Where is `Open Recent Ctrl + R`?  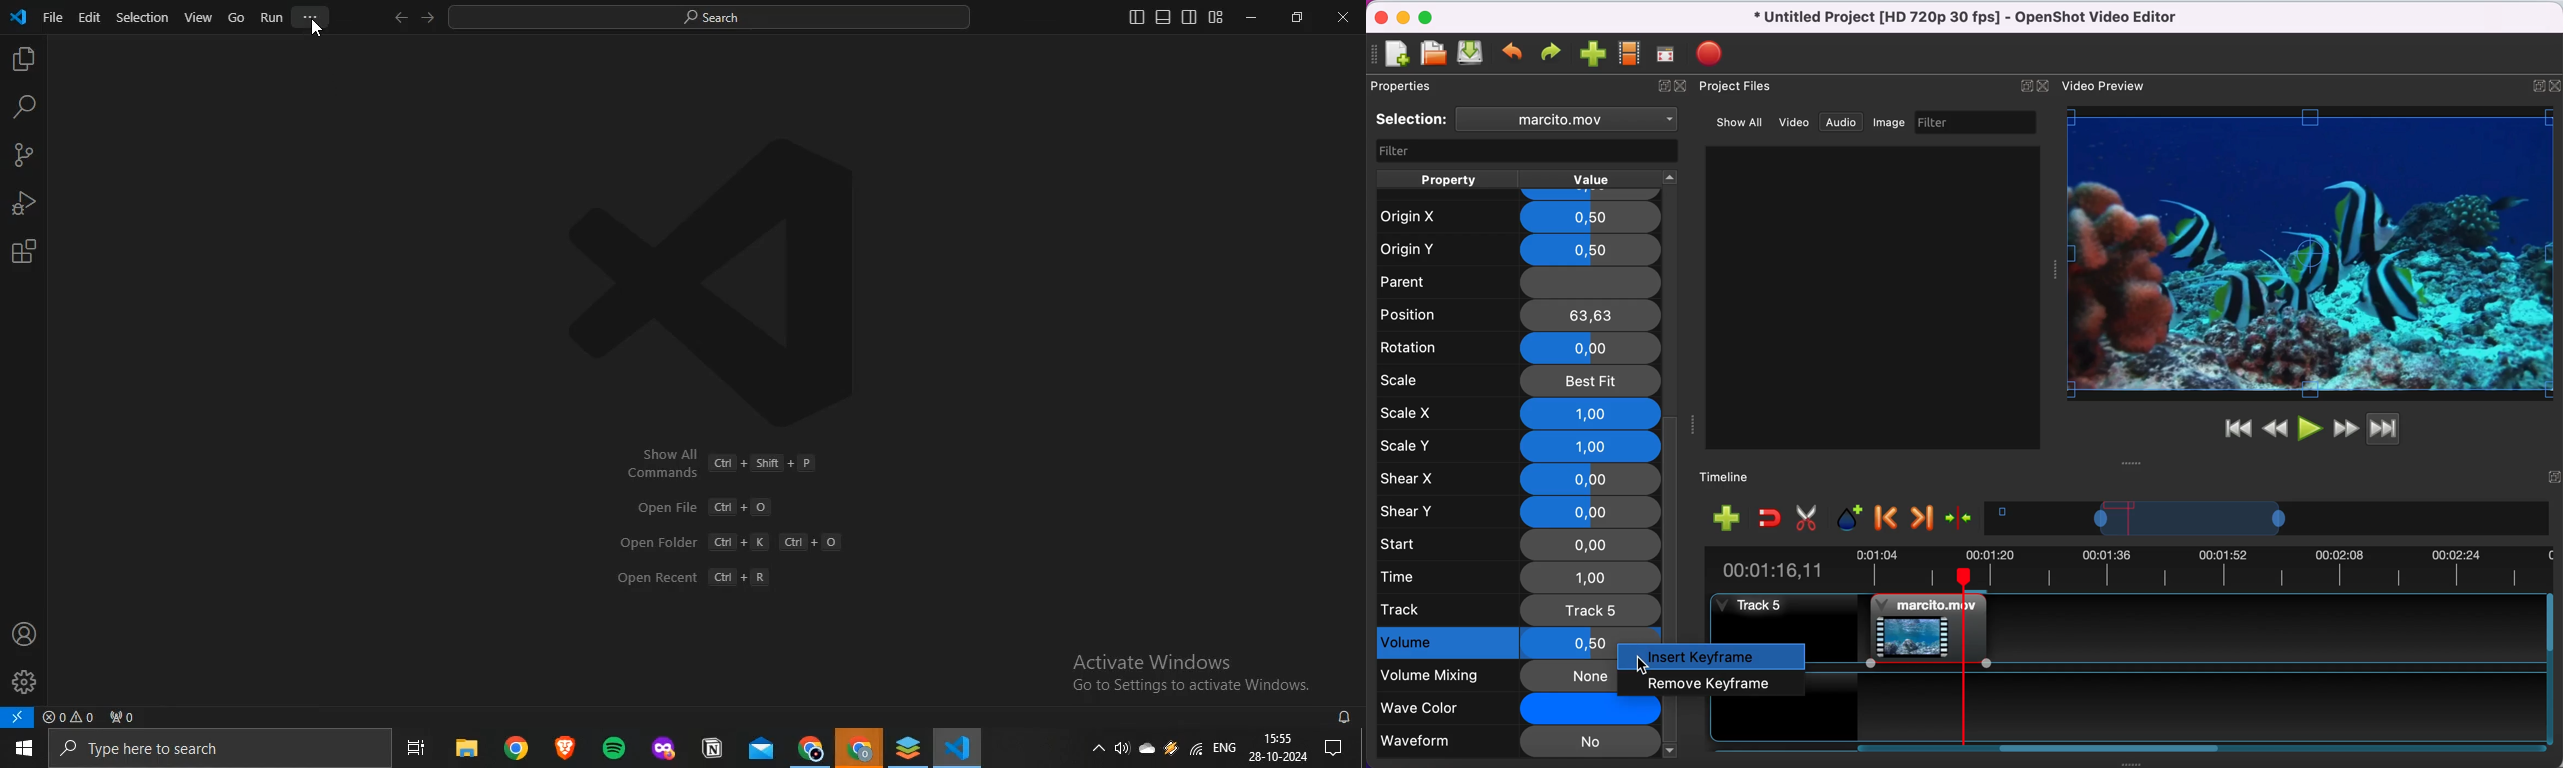
Open Recent Ctrl + R is located at coordinates (697, 577).